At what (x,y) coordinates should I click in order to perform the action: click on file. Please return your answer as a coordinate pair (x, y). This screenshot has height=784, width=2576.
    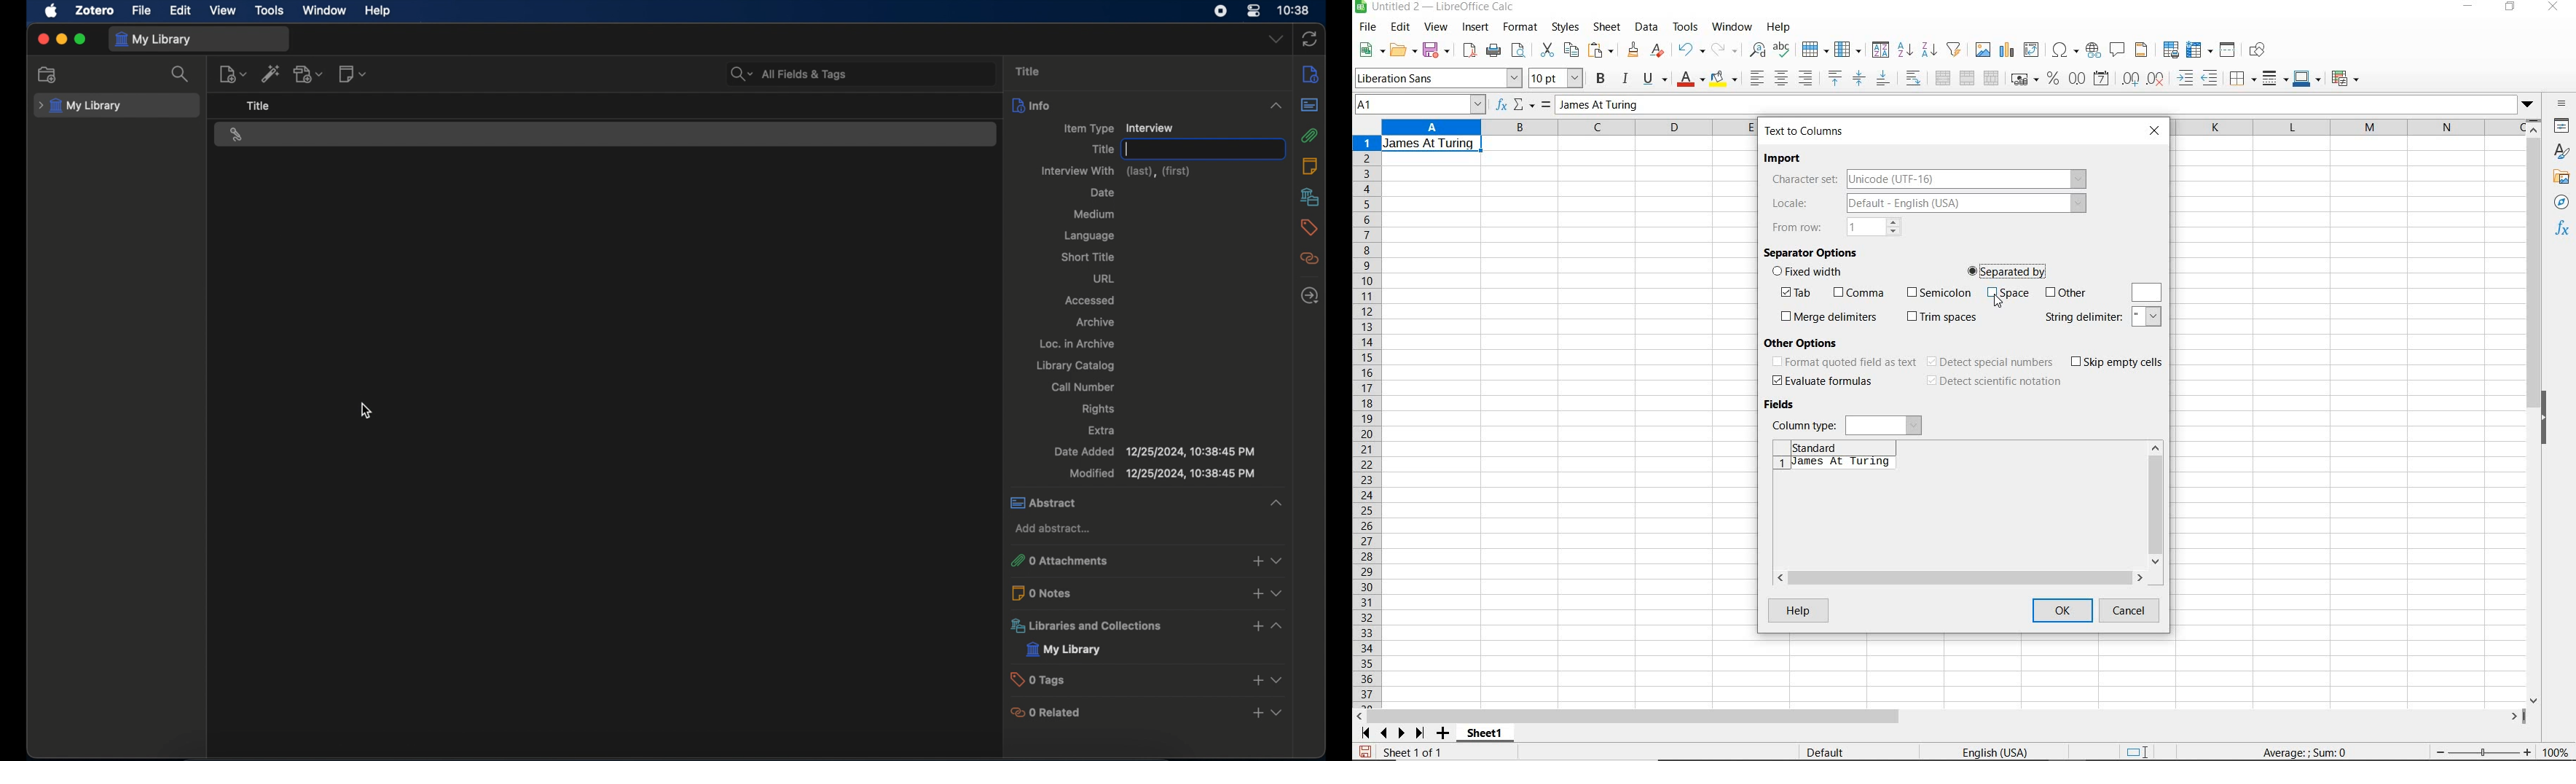
    Looking at the image, I should click on (142, 11).